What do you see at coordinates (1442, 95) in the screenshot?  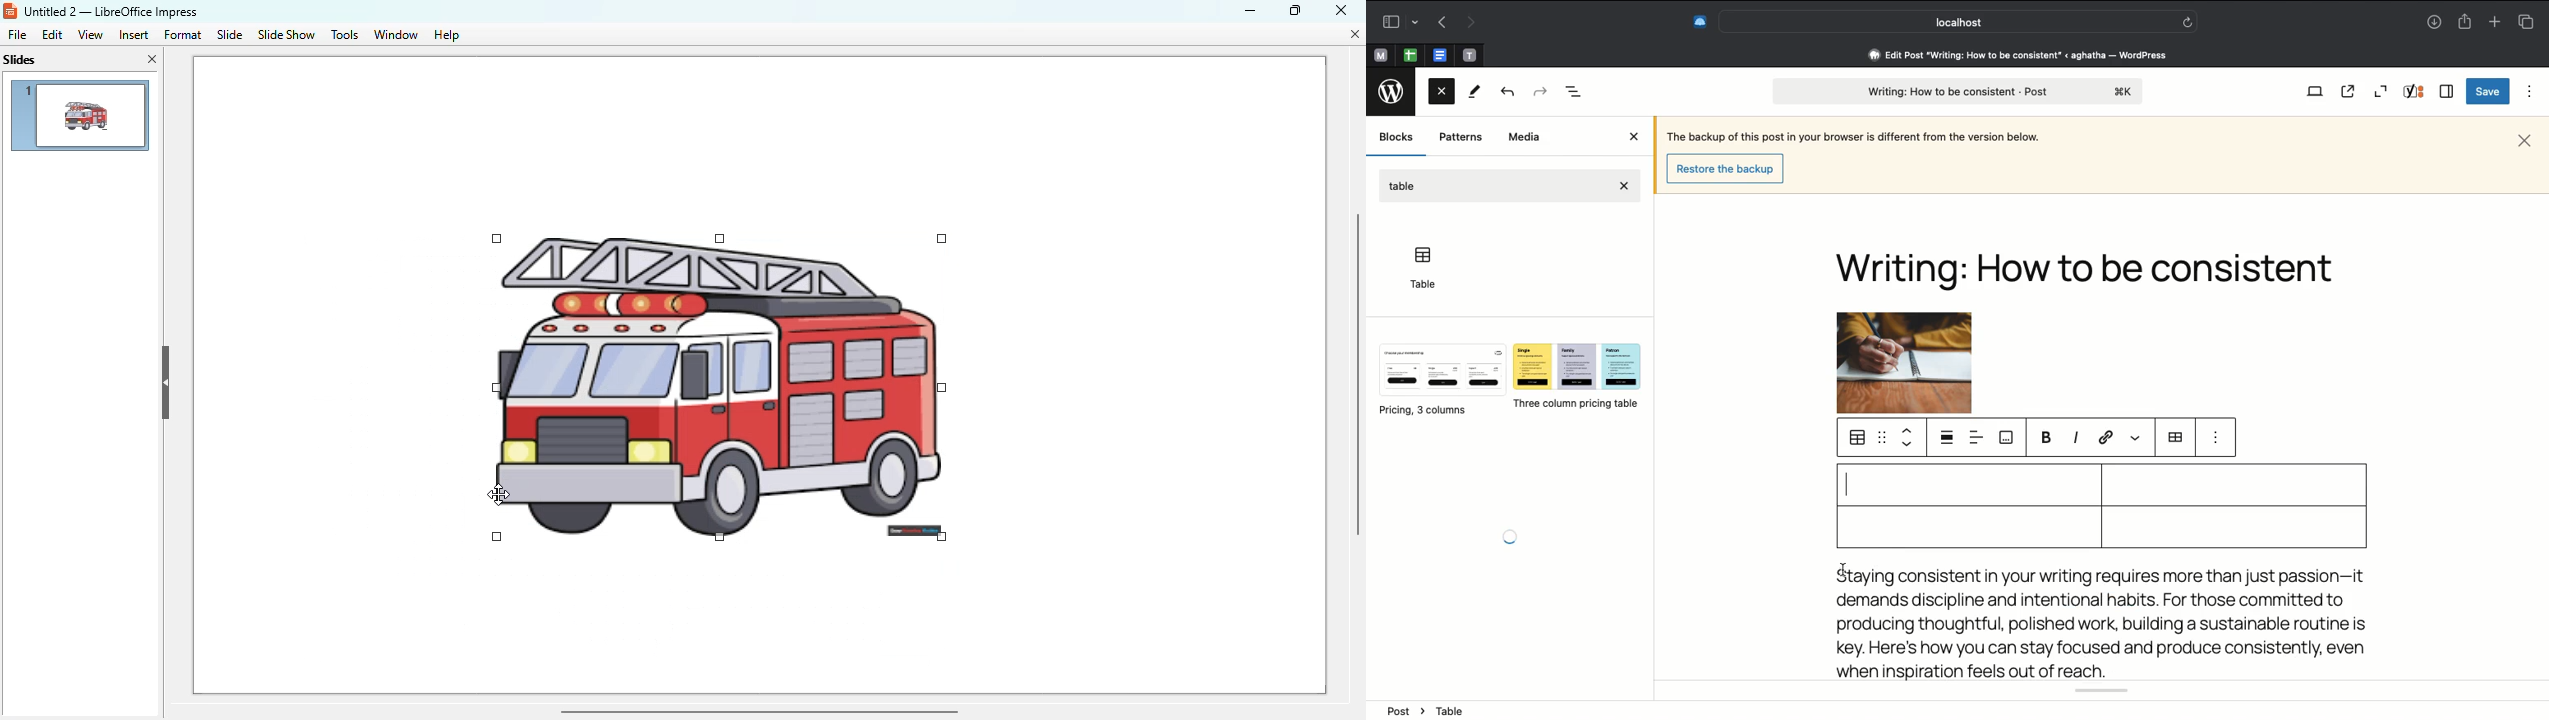 I see `Close` at bounding box center [1442, 95].